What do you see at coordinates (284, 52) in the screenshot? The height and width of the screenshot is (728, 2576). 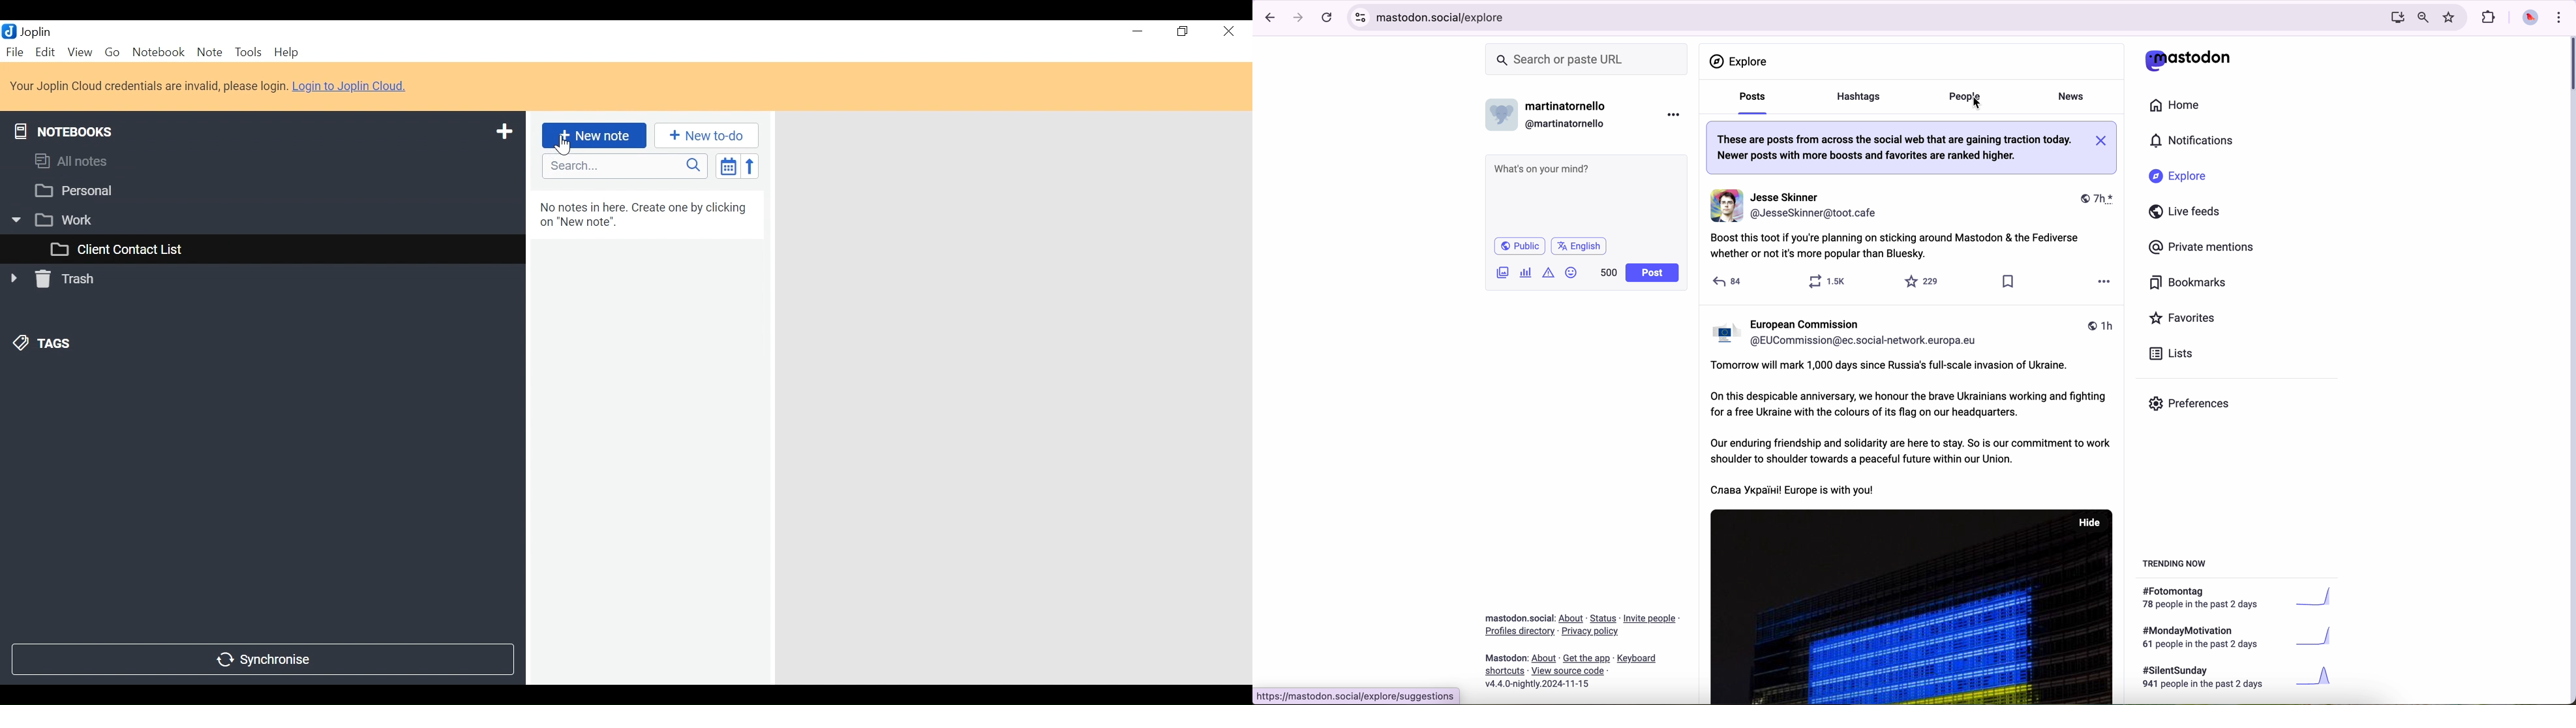 I see `Help` at bounding box center [284, 52].